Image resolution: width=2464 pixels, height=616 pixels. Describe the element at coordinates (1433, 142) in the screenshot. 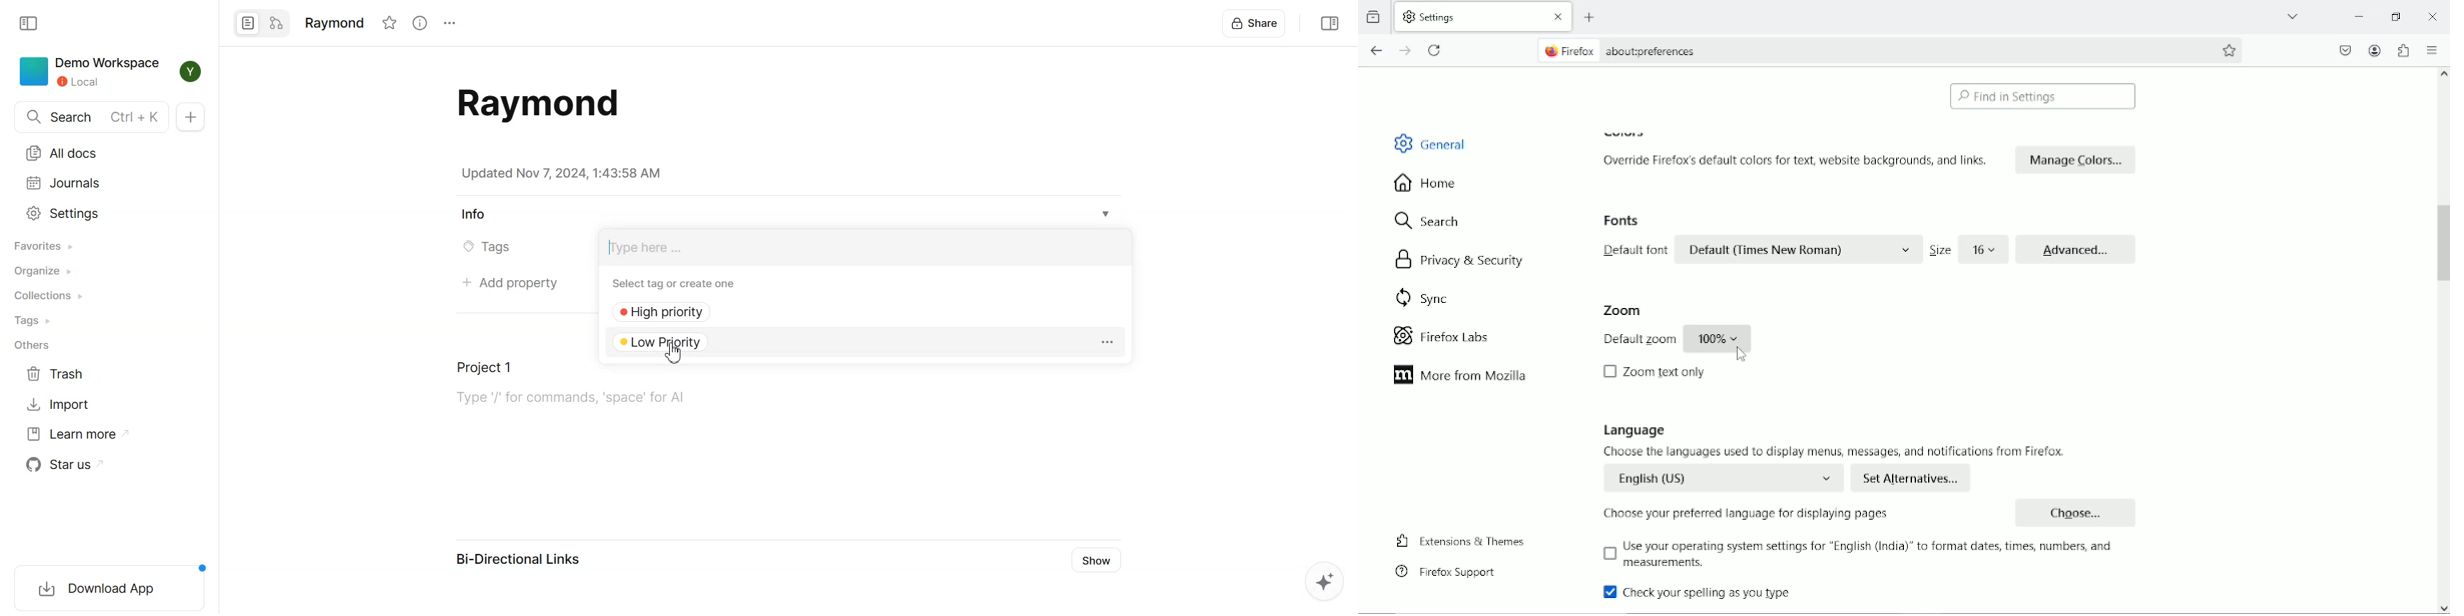

I see `General` at that location.